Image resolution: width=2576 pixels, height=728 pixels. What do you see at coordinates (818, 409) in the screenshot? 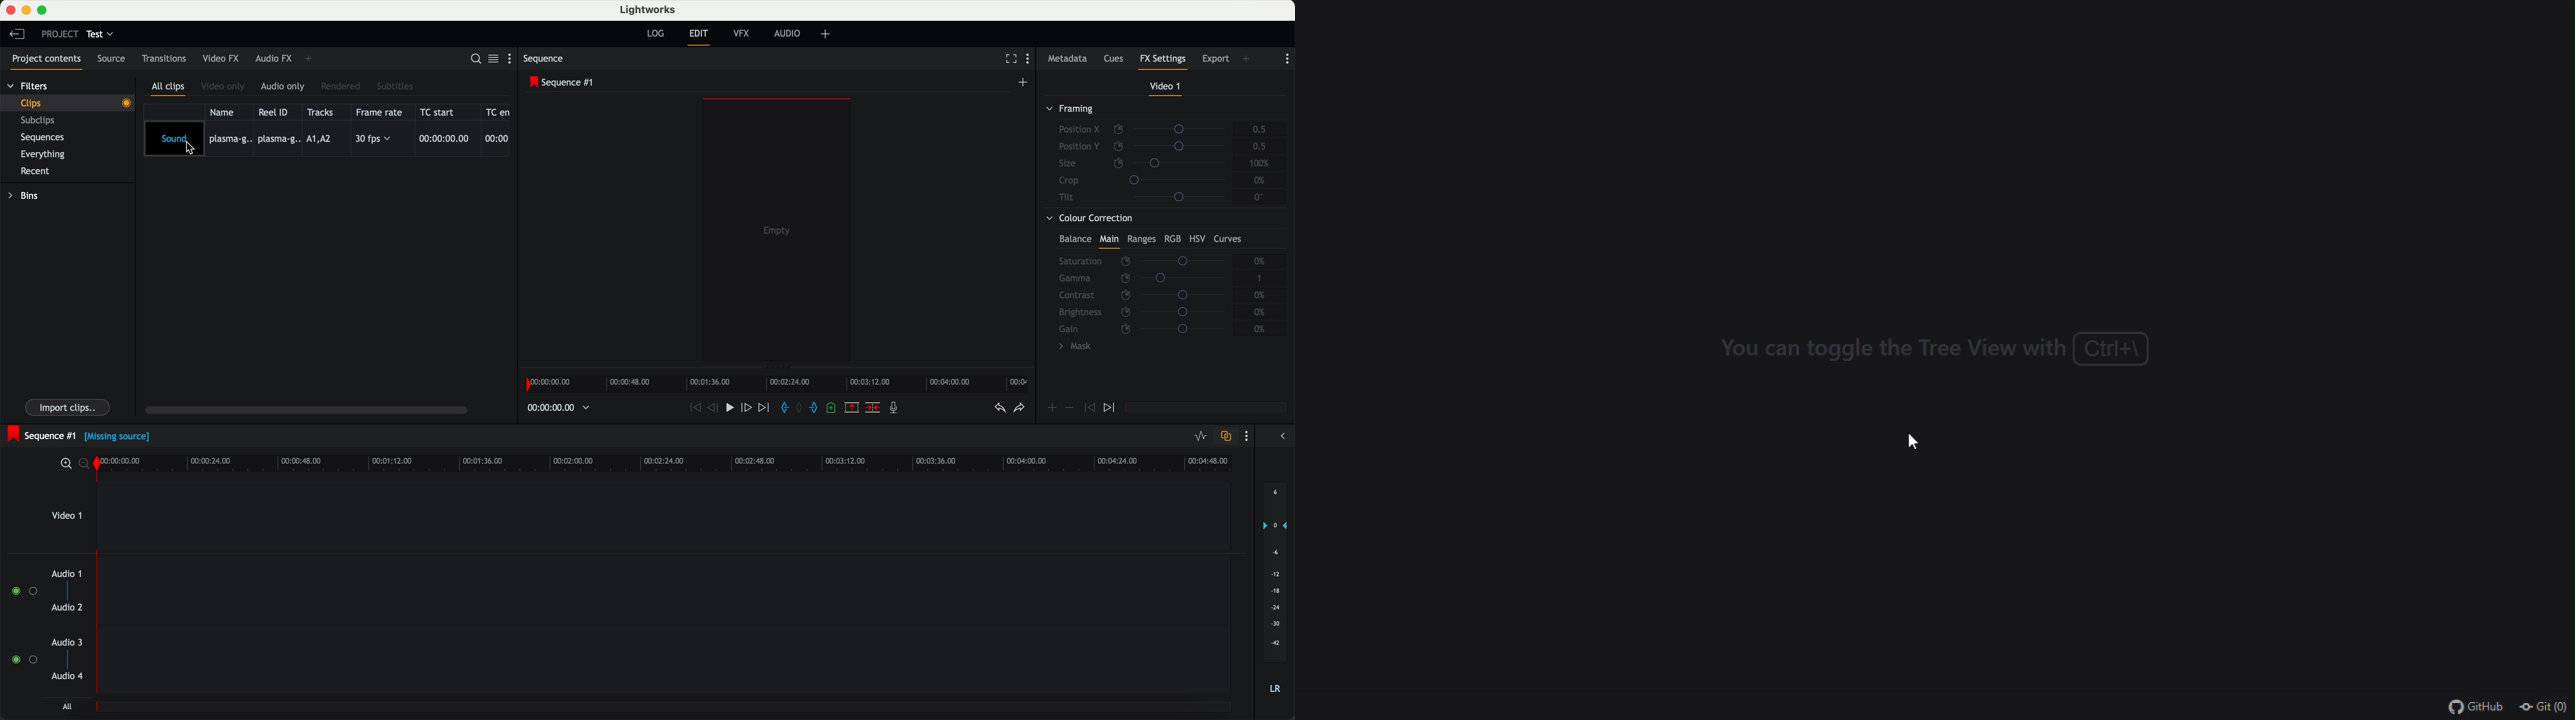
I see `add out mark` at bounding box center [818, 409].